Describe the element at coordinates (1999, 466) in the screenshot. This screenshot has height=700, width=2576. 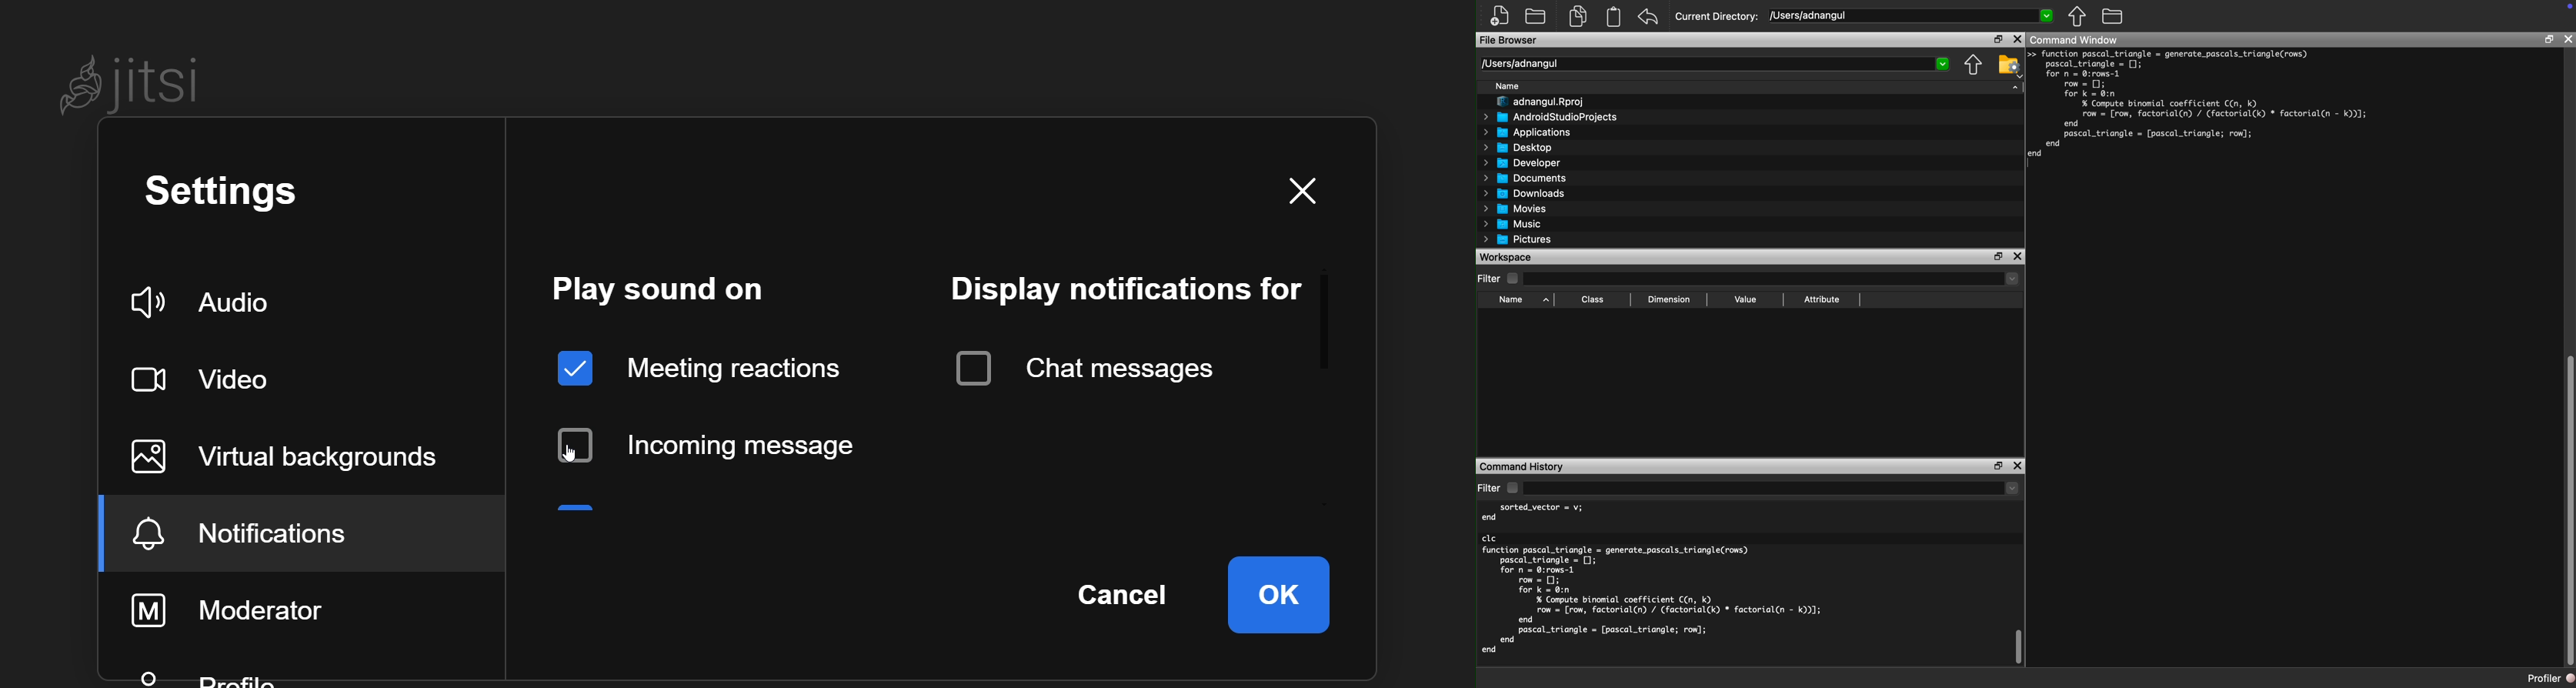
I see `Restore Down` at that location.